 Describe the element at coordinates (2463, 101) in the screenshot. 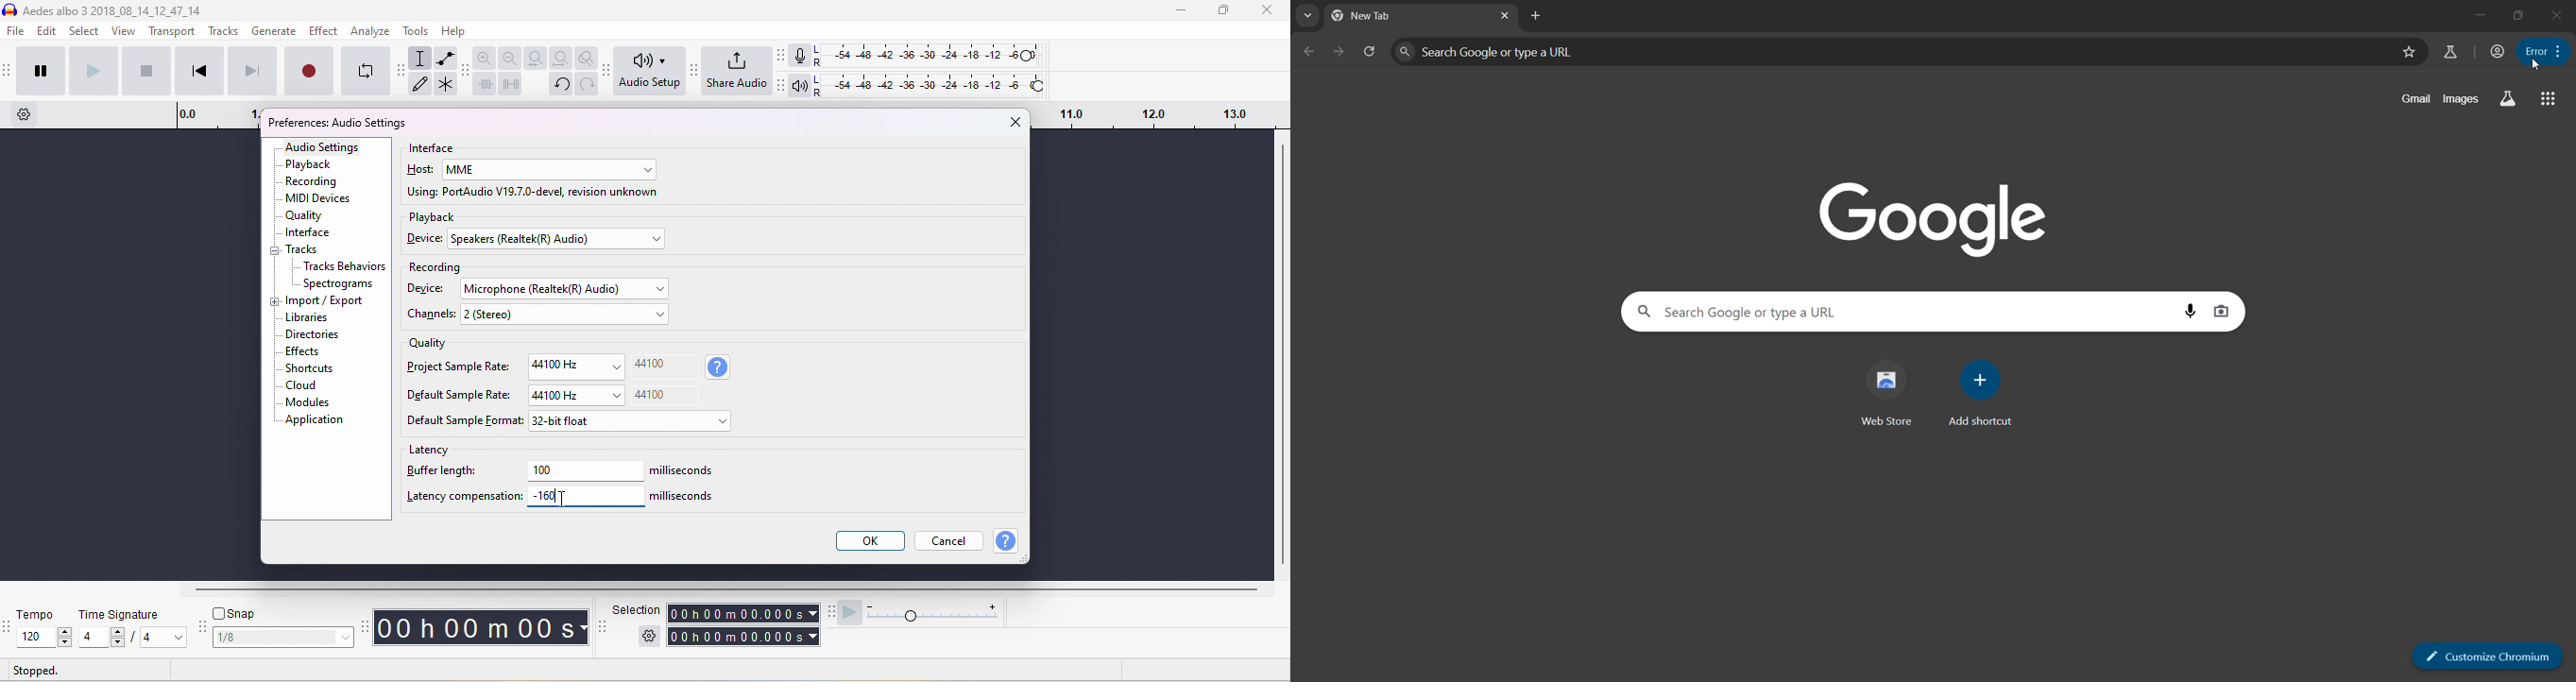

I see `images` at that location.